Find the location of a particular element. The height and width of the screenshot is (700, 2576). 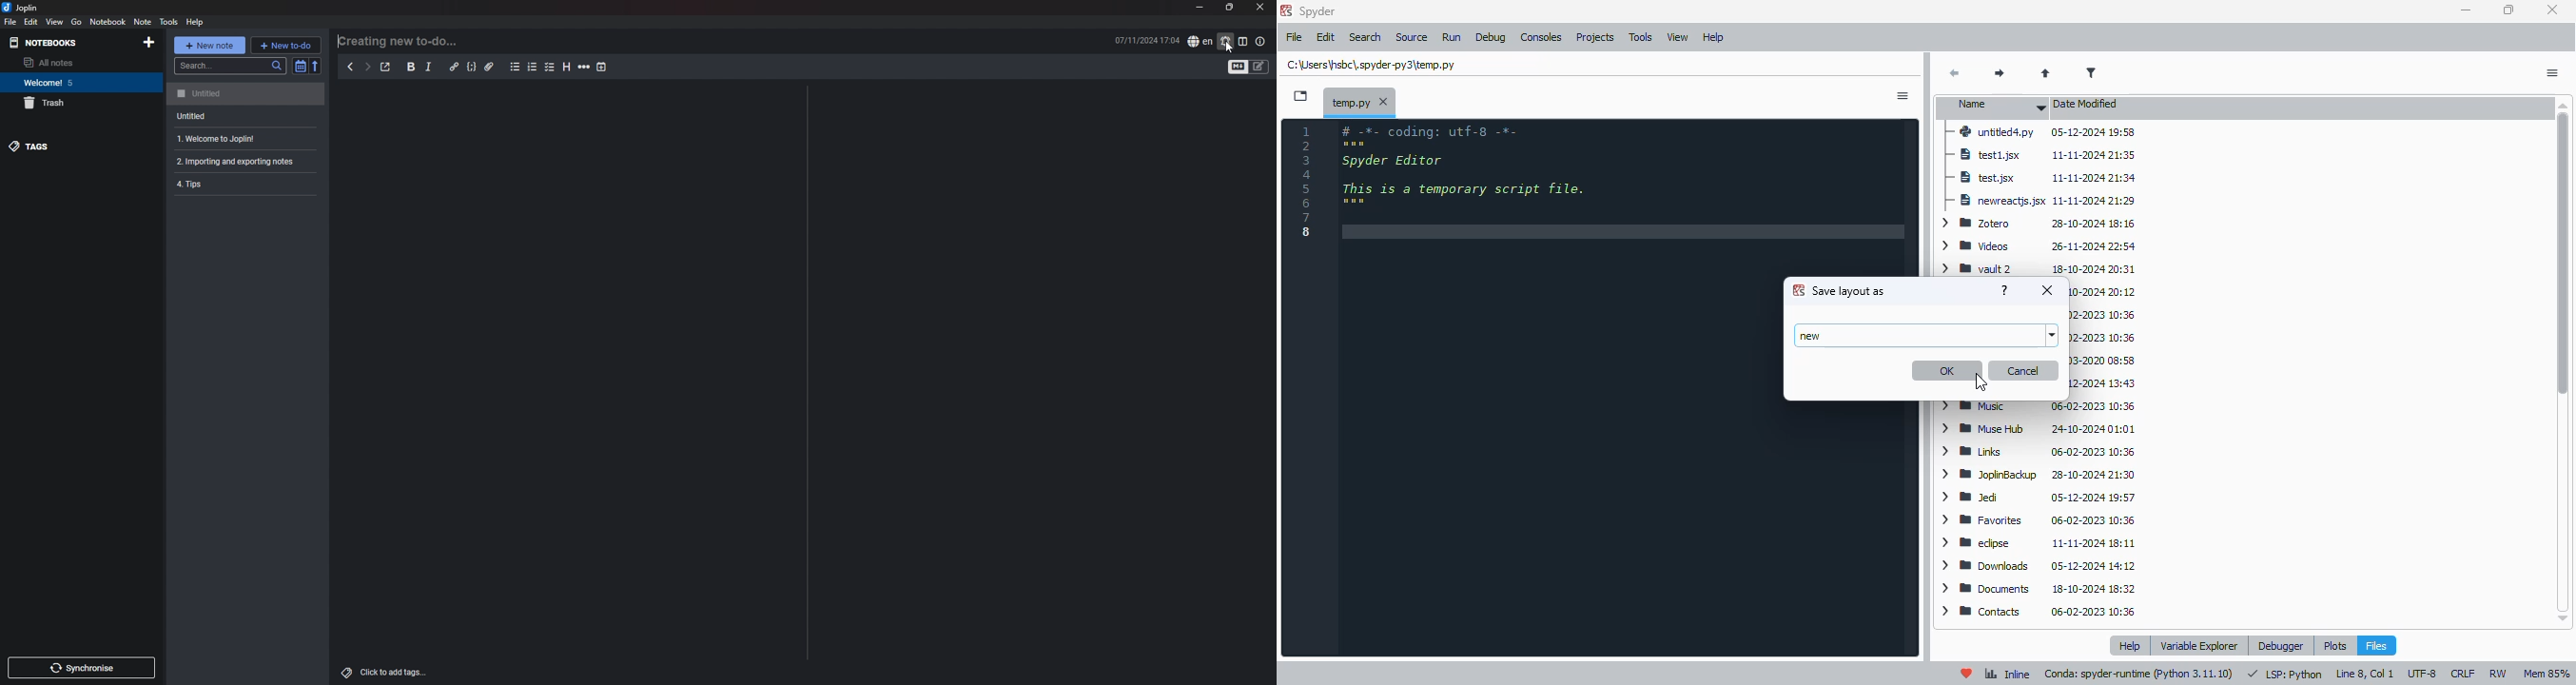

all notes is located at coordinates (70, 62).